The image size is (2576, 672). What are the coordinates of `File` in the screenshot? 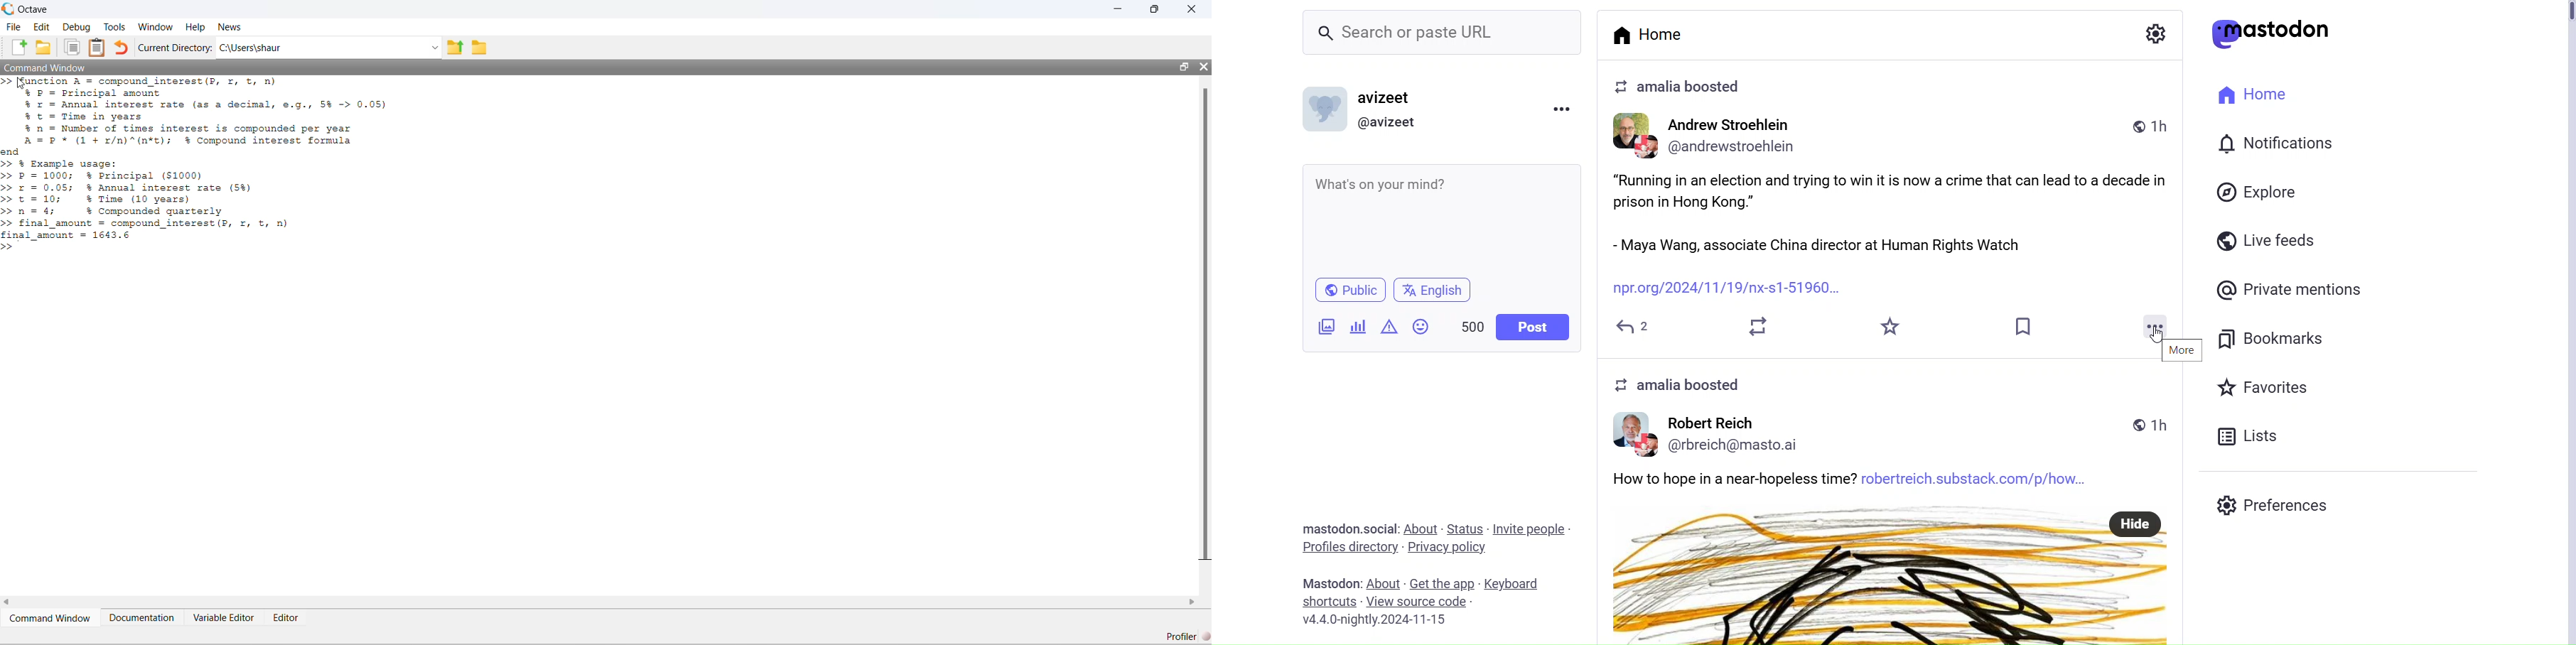 It's located at (13, 26).